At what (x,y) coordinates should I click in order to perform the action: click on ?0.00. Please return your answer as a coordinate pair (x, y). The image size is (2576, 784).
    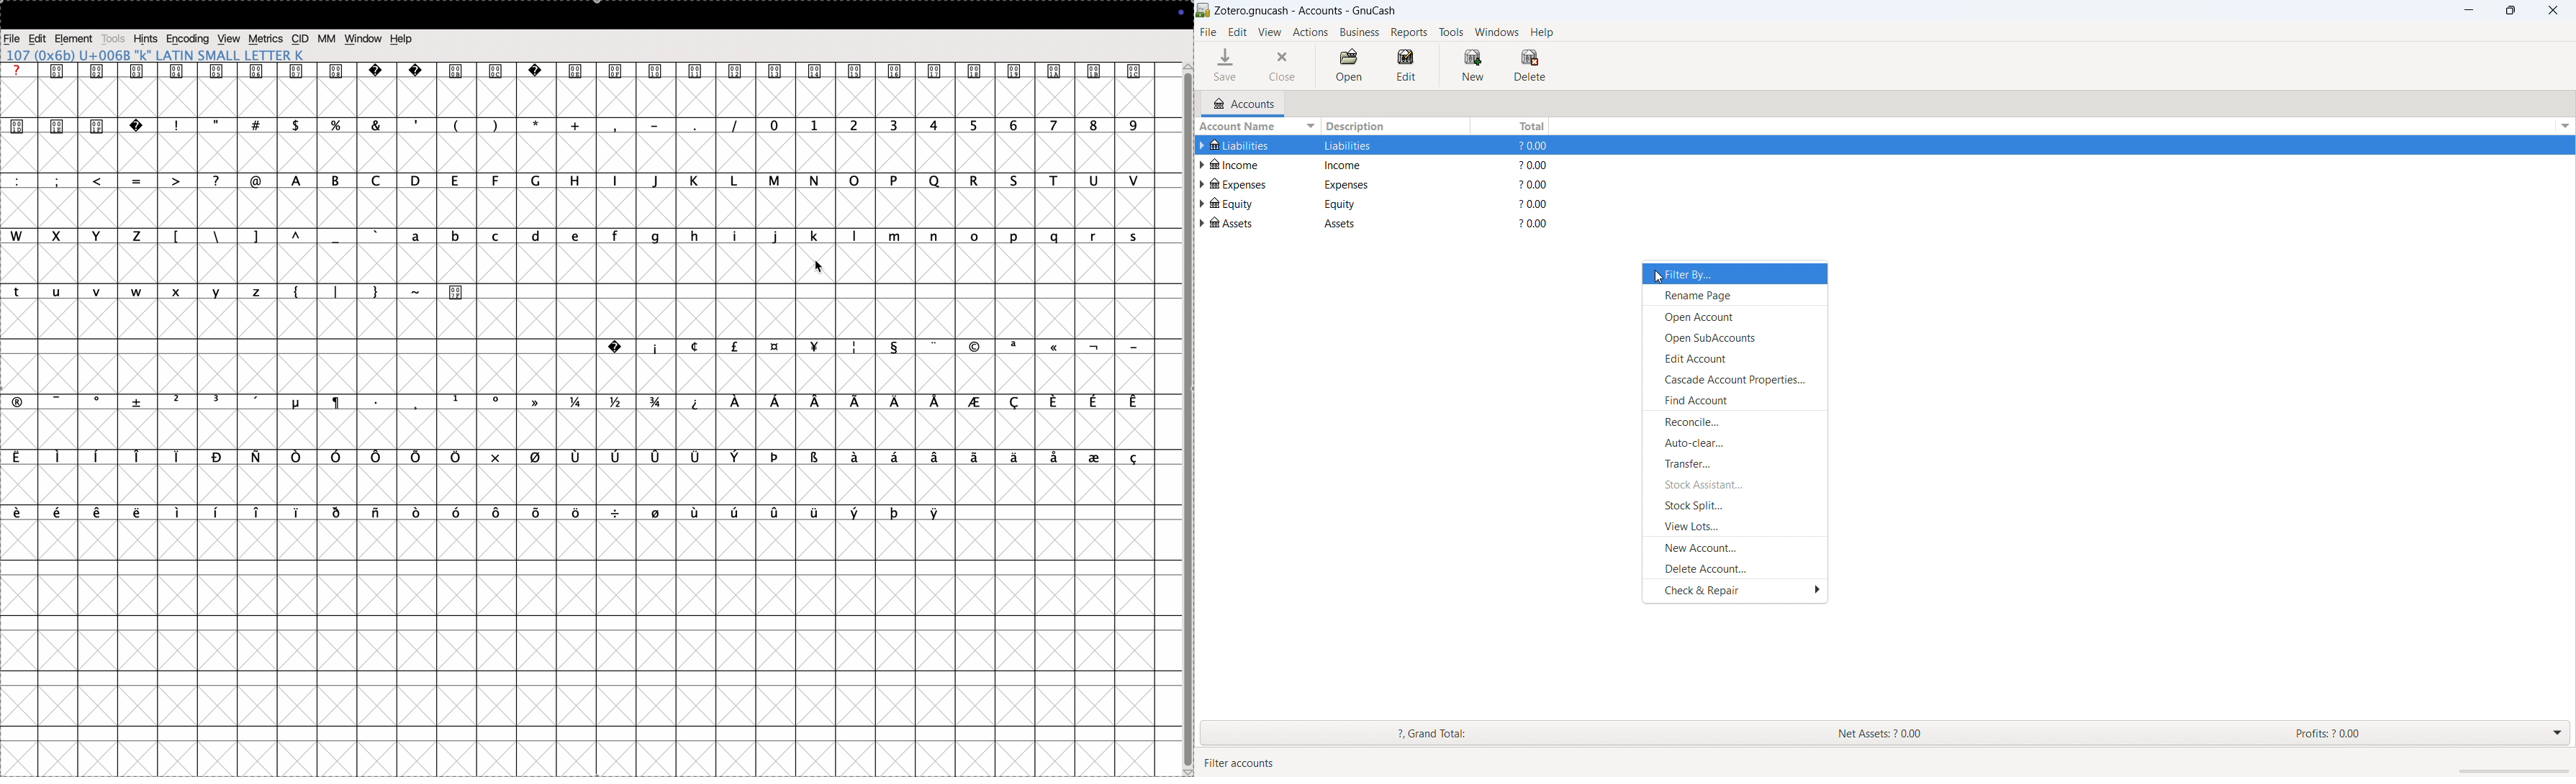
    Looking at the image, I should click on (1532, 224).